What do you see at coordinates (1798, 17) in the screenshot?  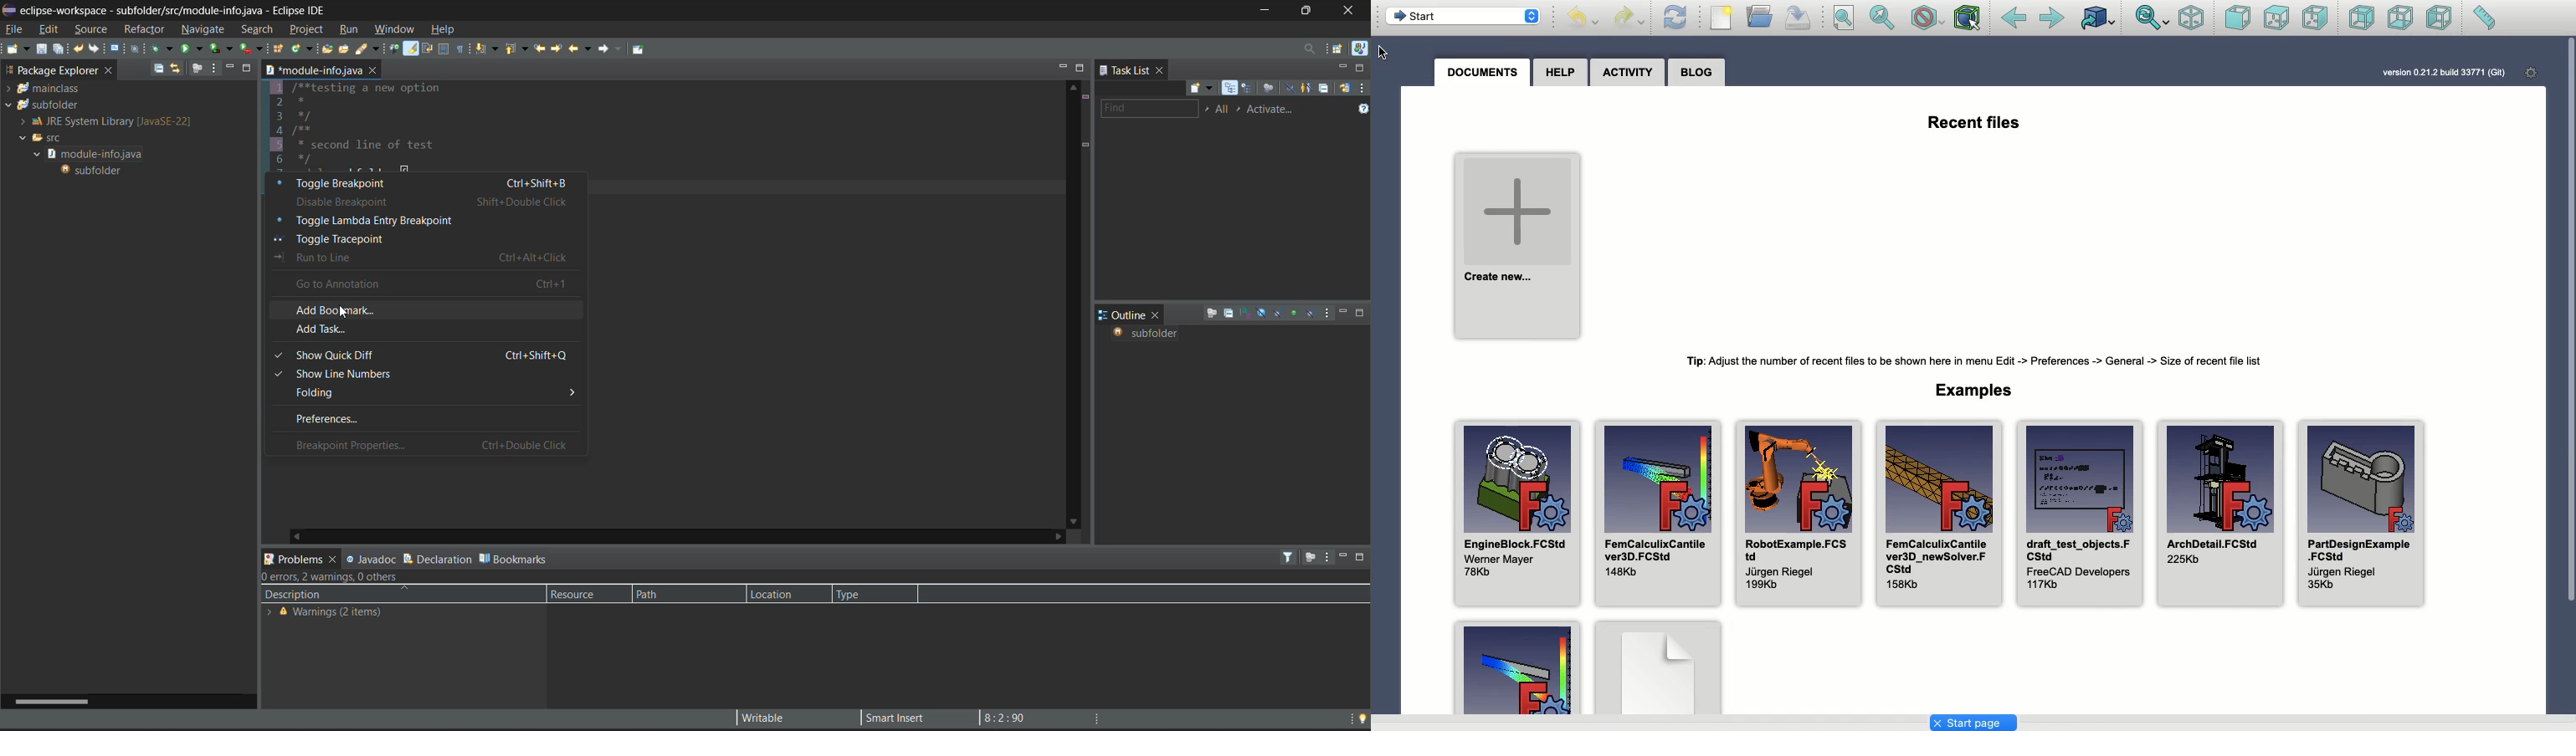 I see `Save` at bounding box center [1798, 17].